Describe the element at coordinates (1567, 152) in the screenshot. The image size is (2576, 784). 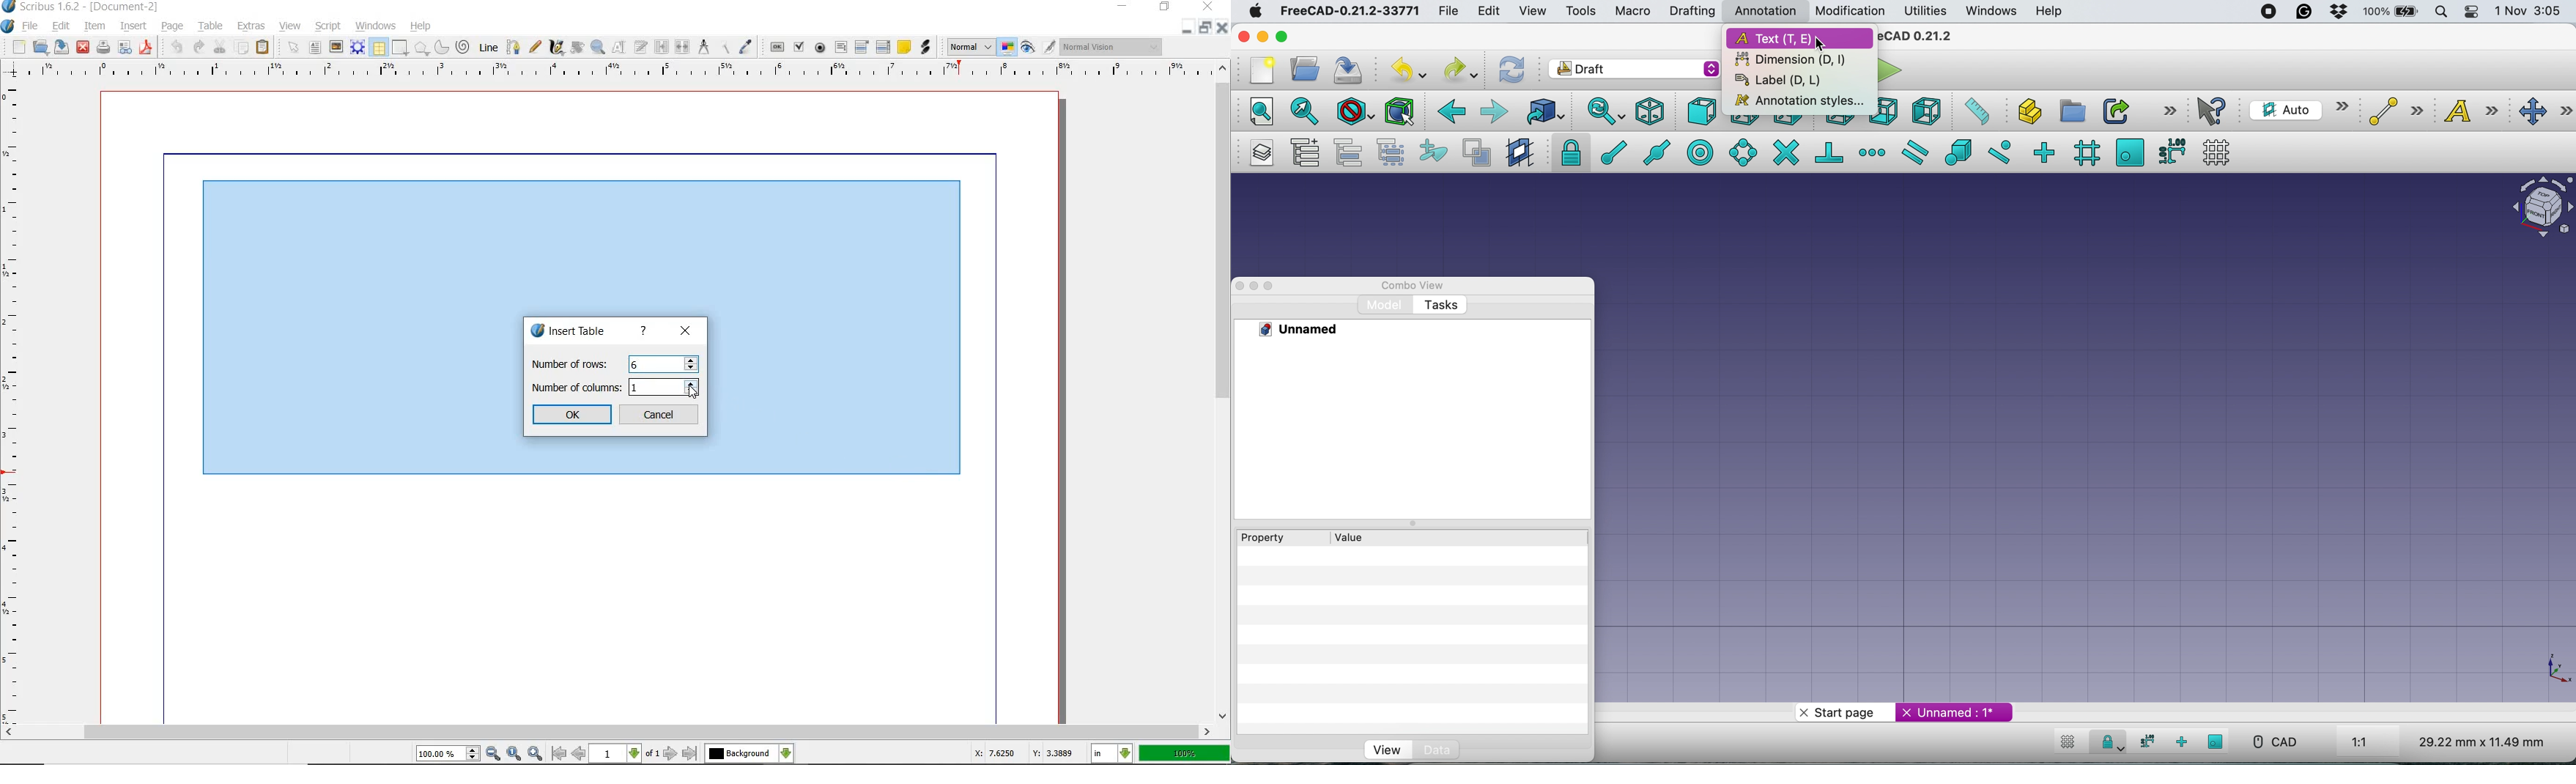
I see `snap lock` at that location.